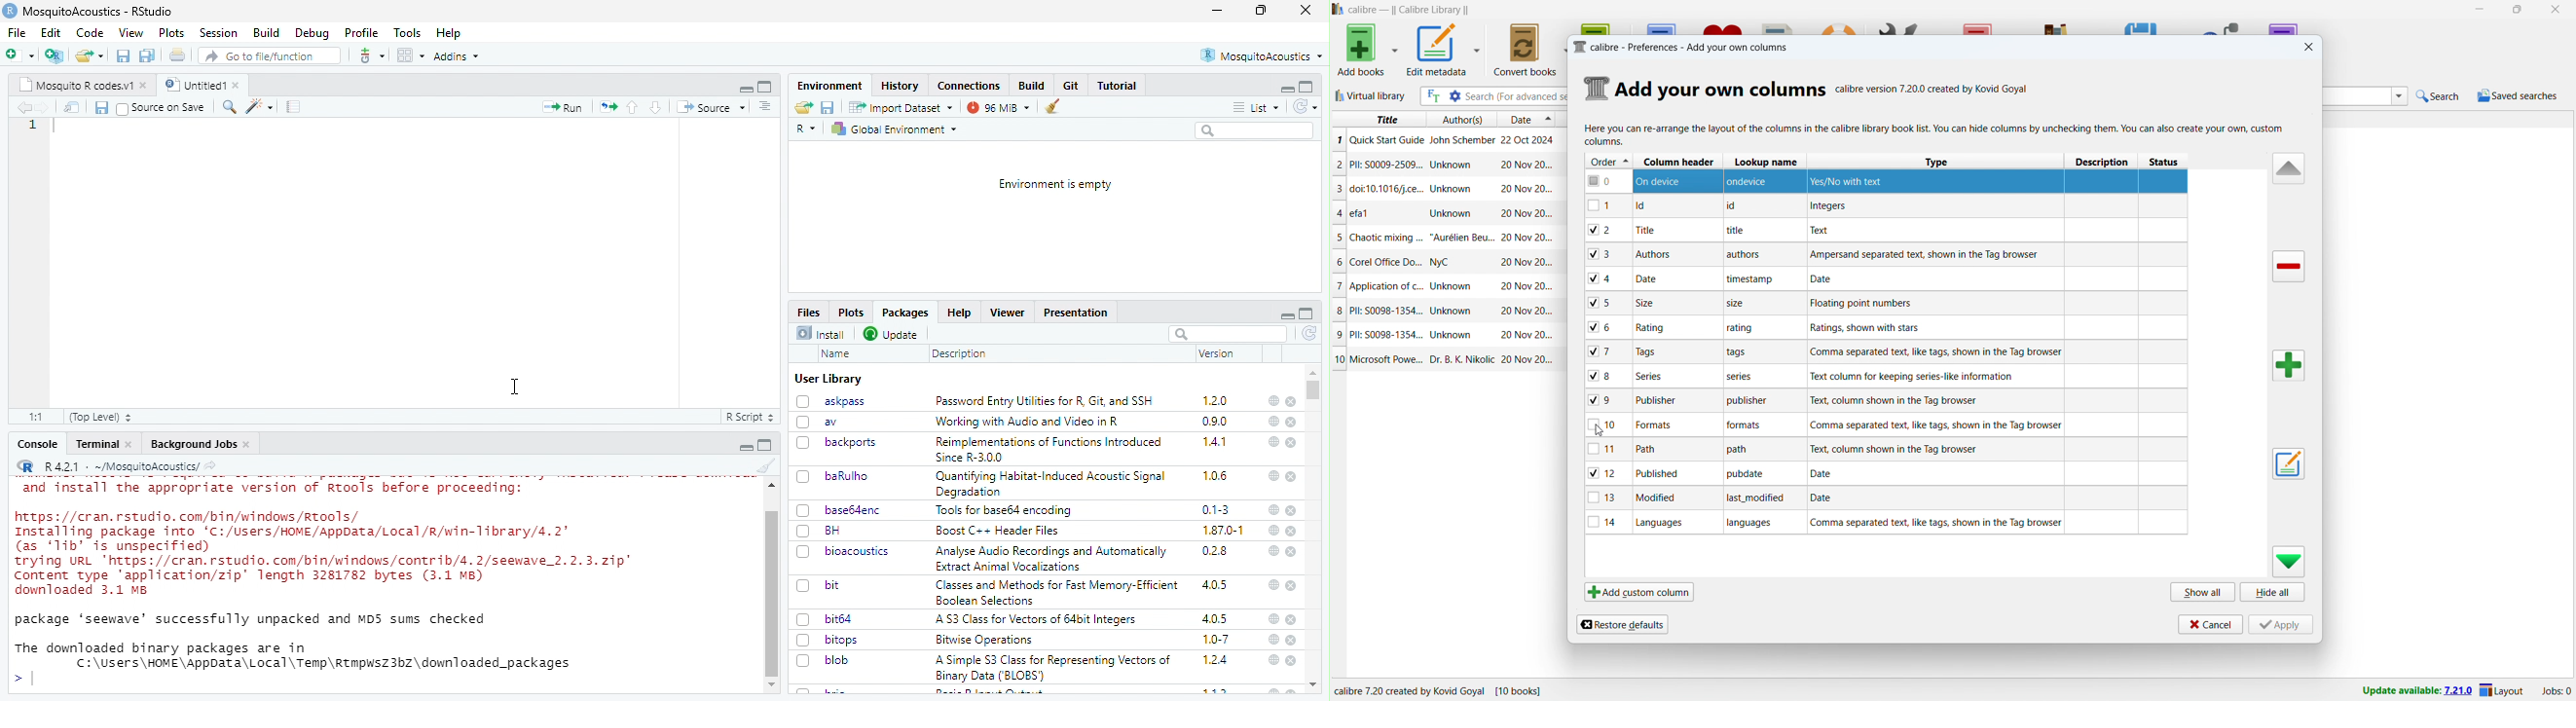 This screenshot has height=728, width=2576. I want to click on save, so click(828, 107).